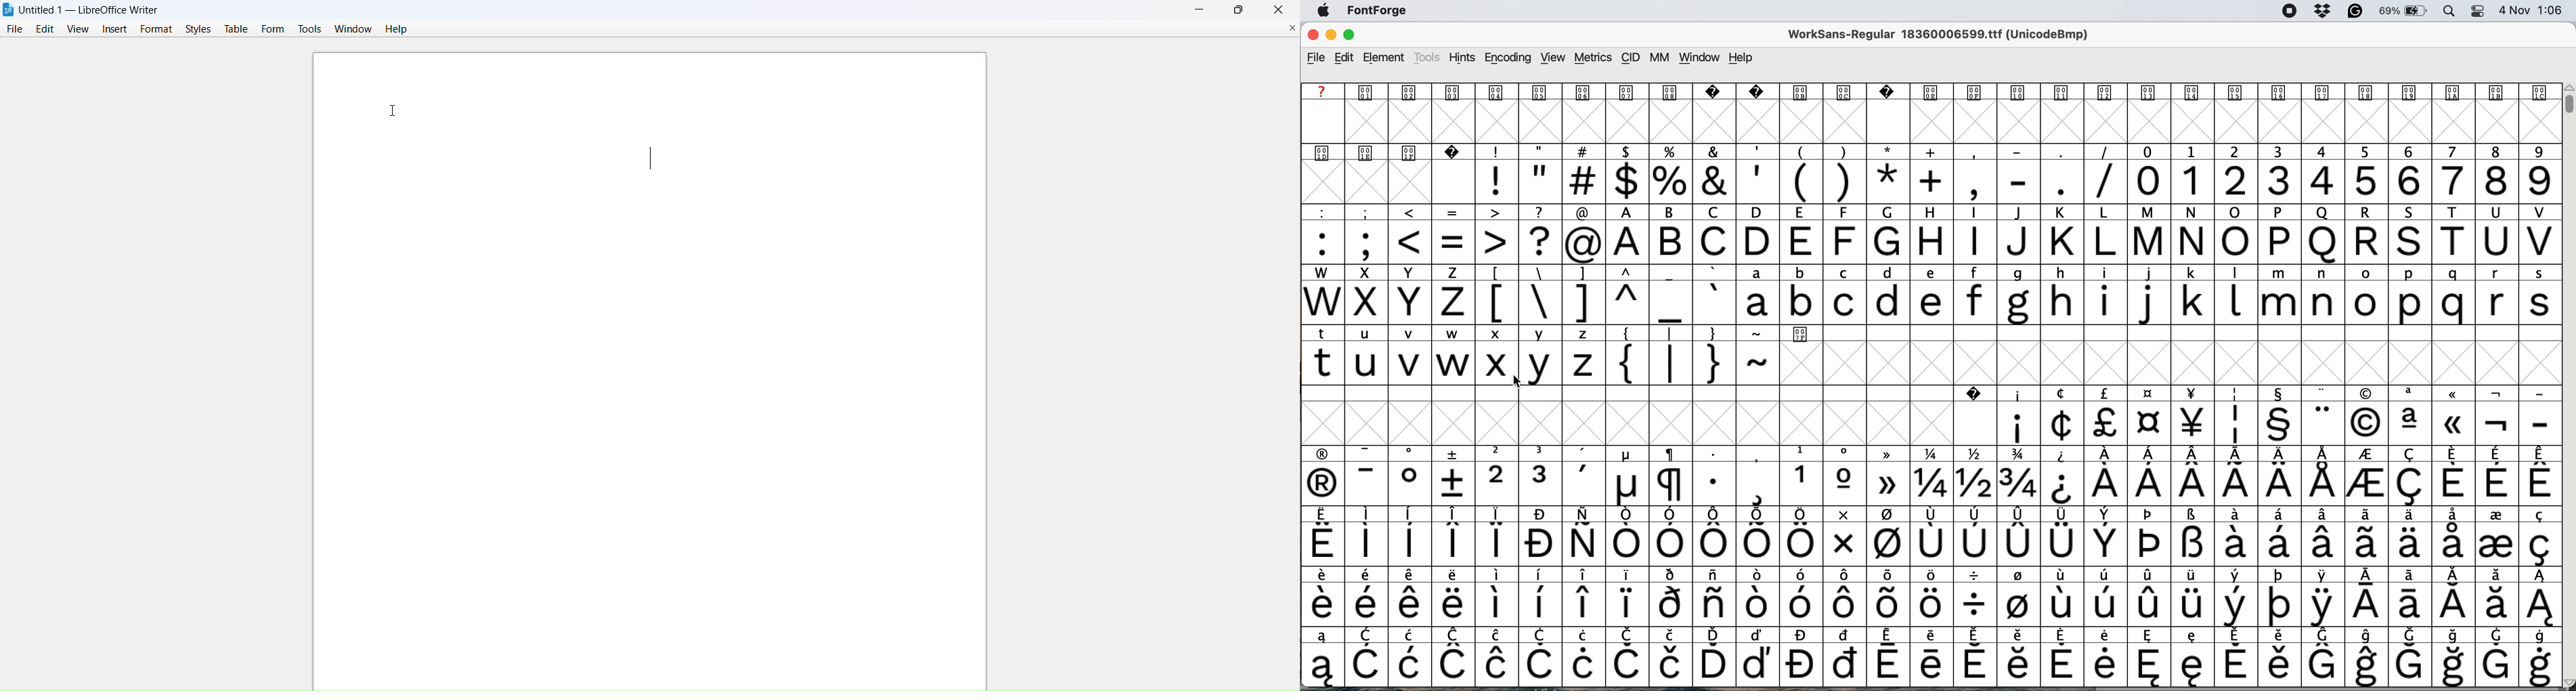  I want to click on battery, so click(2403, 12).